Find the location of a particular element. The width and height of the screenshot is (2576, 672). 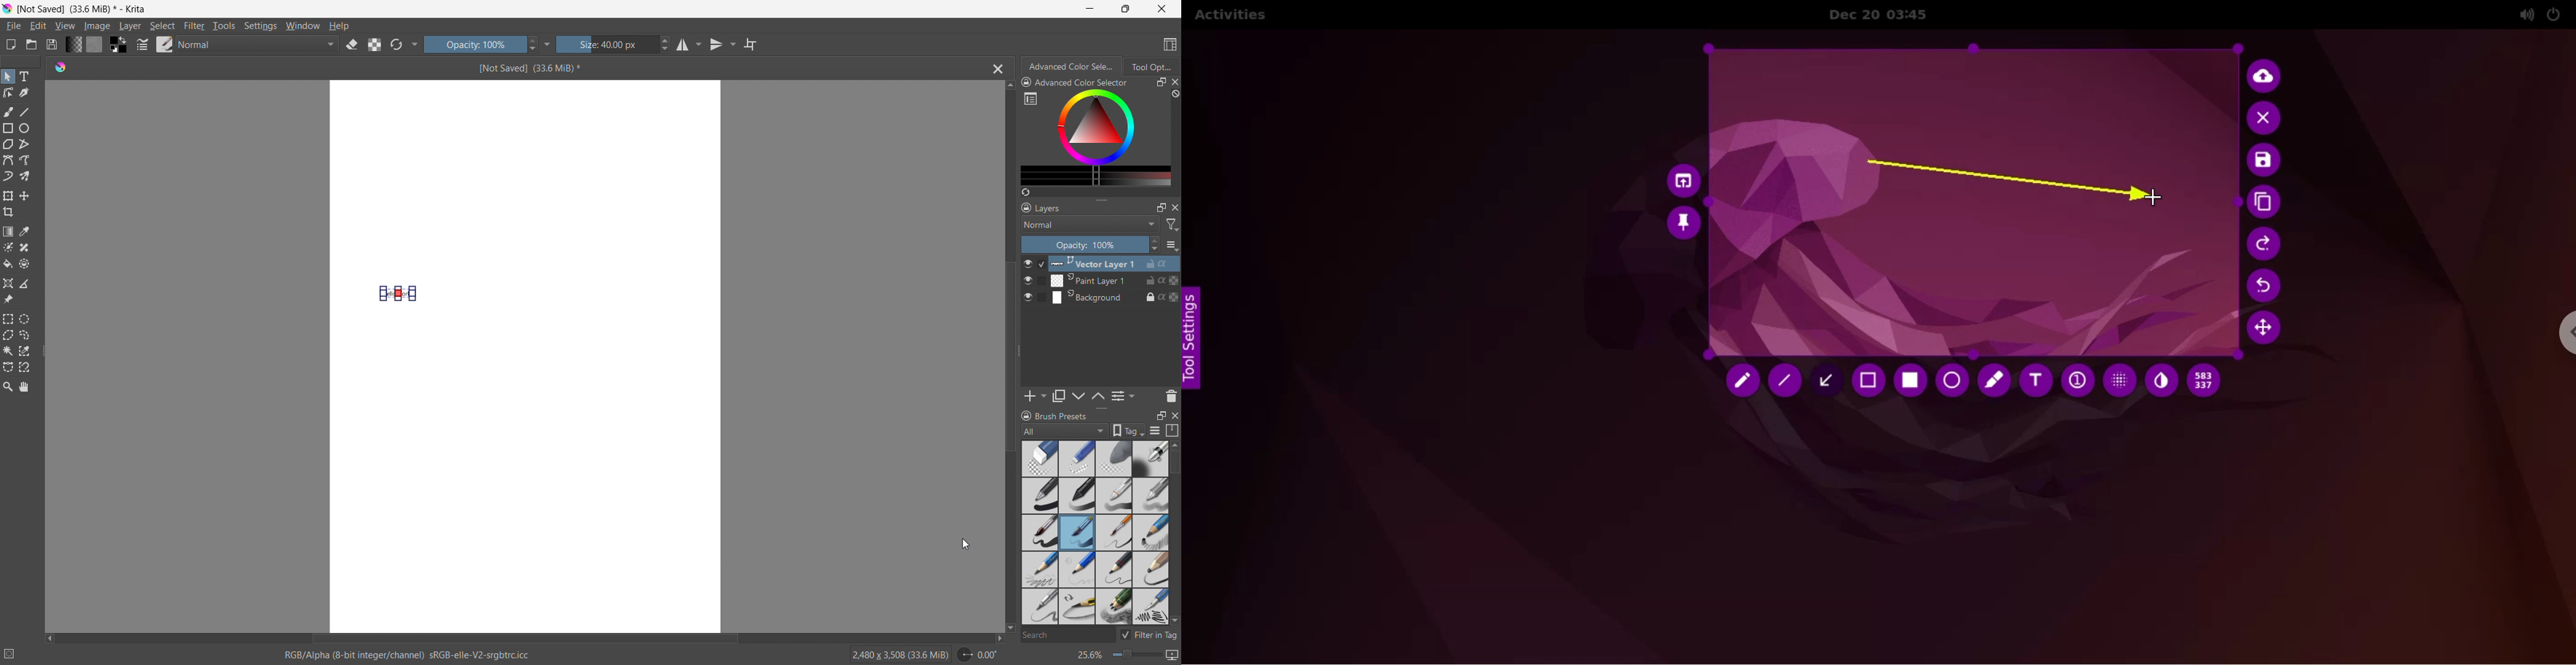

select shapes tool is located at coordinates (7, 76).